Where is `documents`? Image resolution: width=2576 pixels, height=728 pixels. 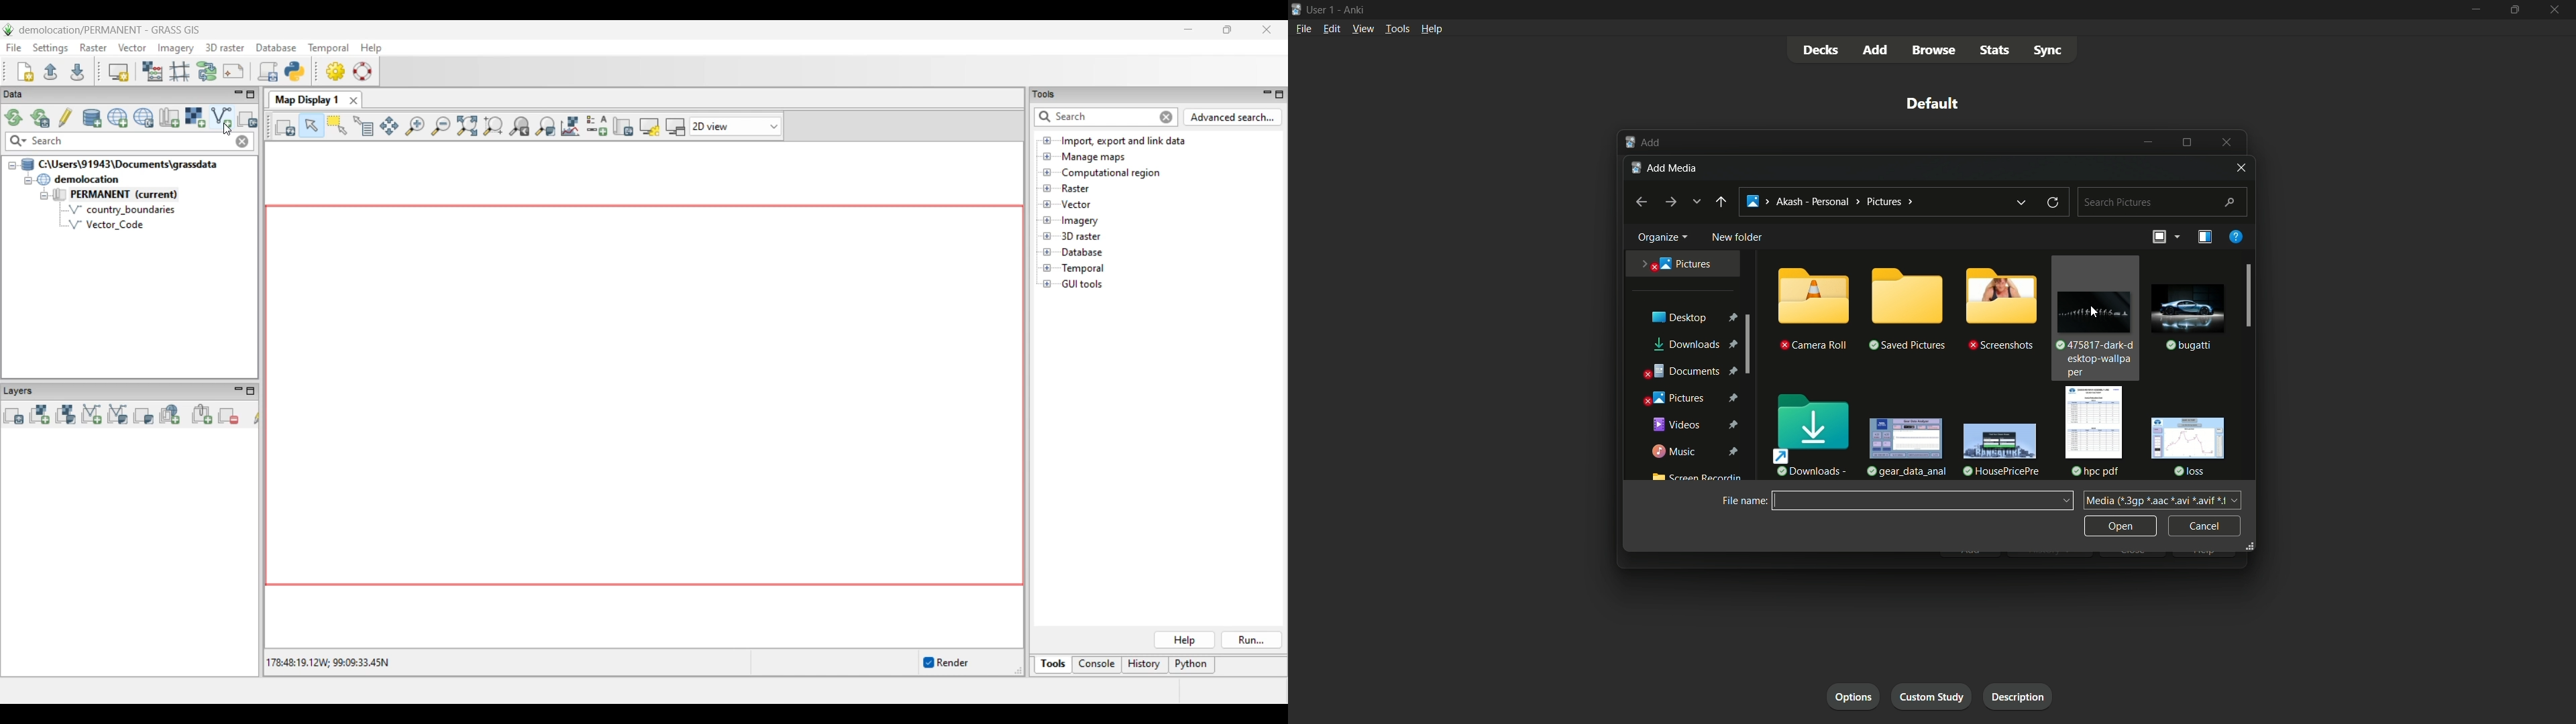
documents is located at coordinates (1689, 372).